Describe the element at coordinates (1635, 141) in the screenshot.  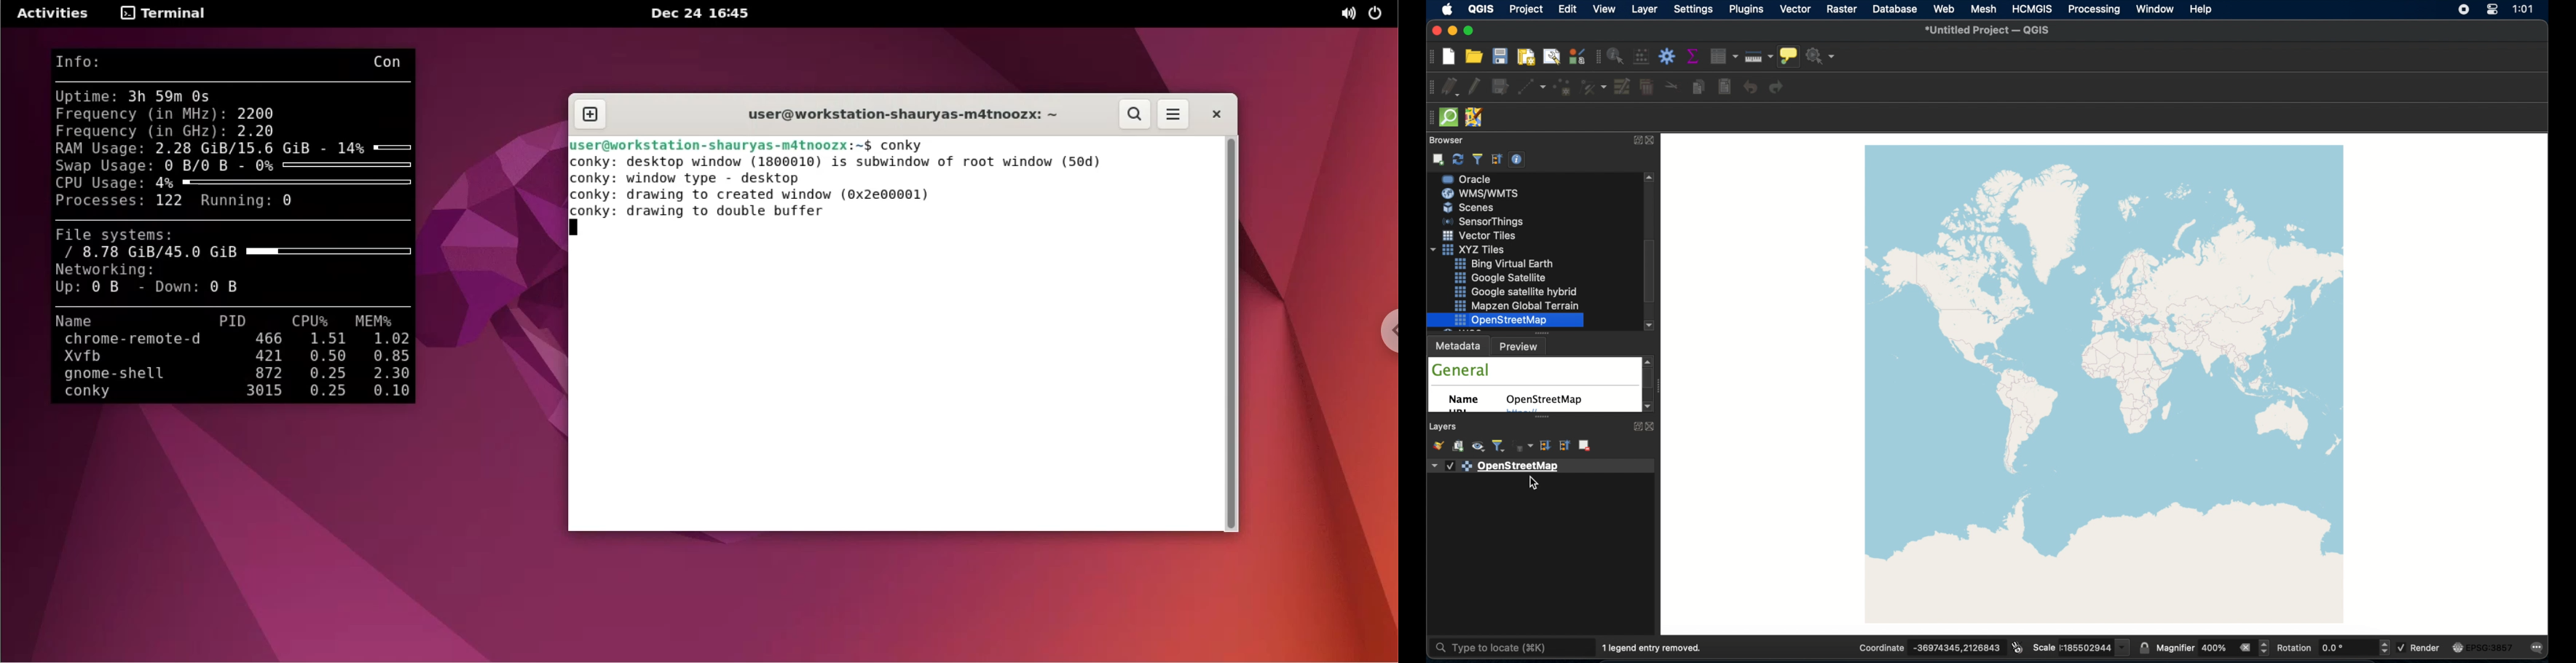
I see `expand` at that location.